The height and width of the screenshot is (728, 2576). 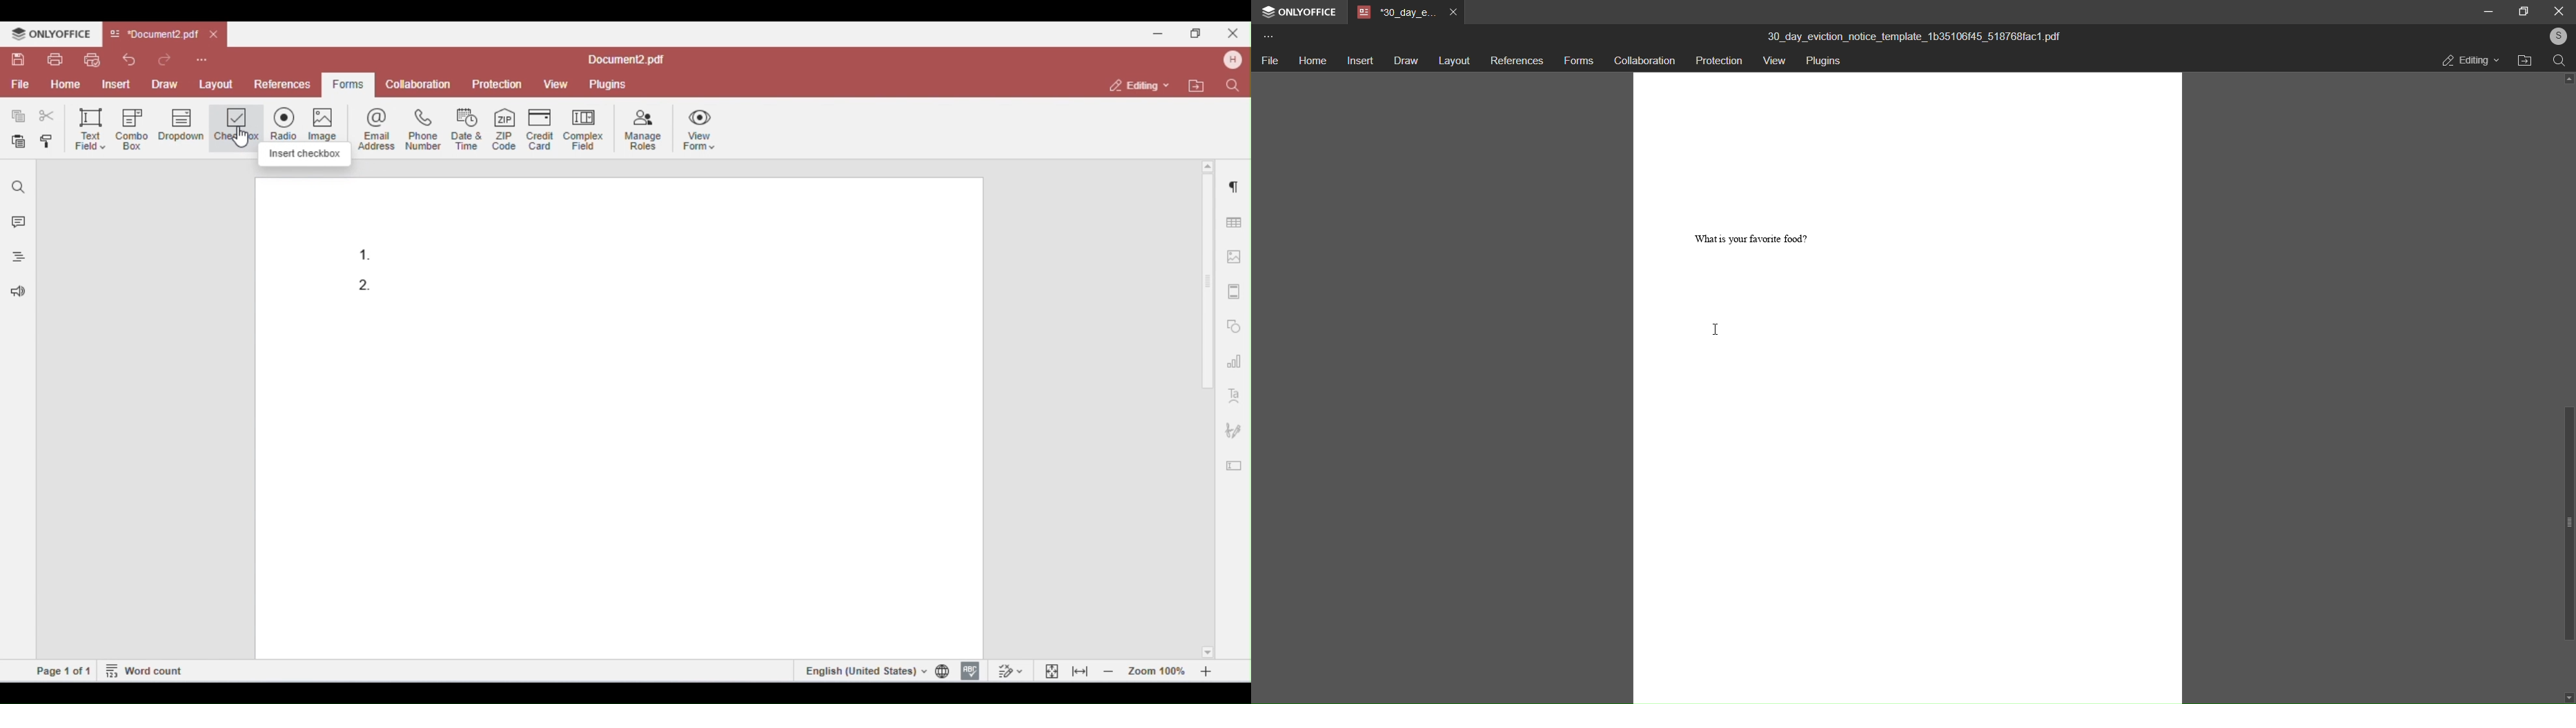 What do you see at coordinates (1312, 61) in the screenshot?
I see `home` at bounding box center [1312, 61].